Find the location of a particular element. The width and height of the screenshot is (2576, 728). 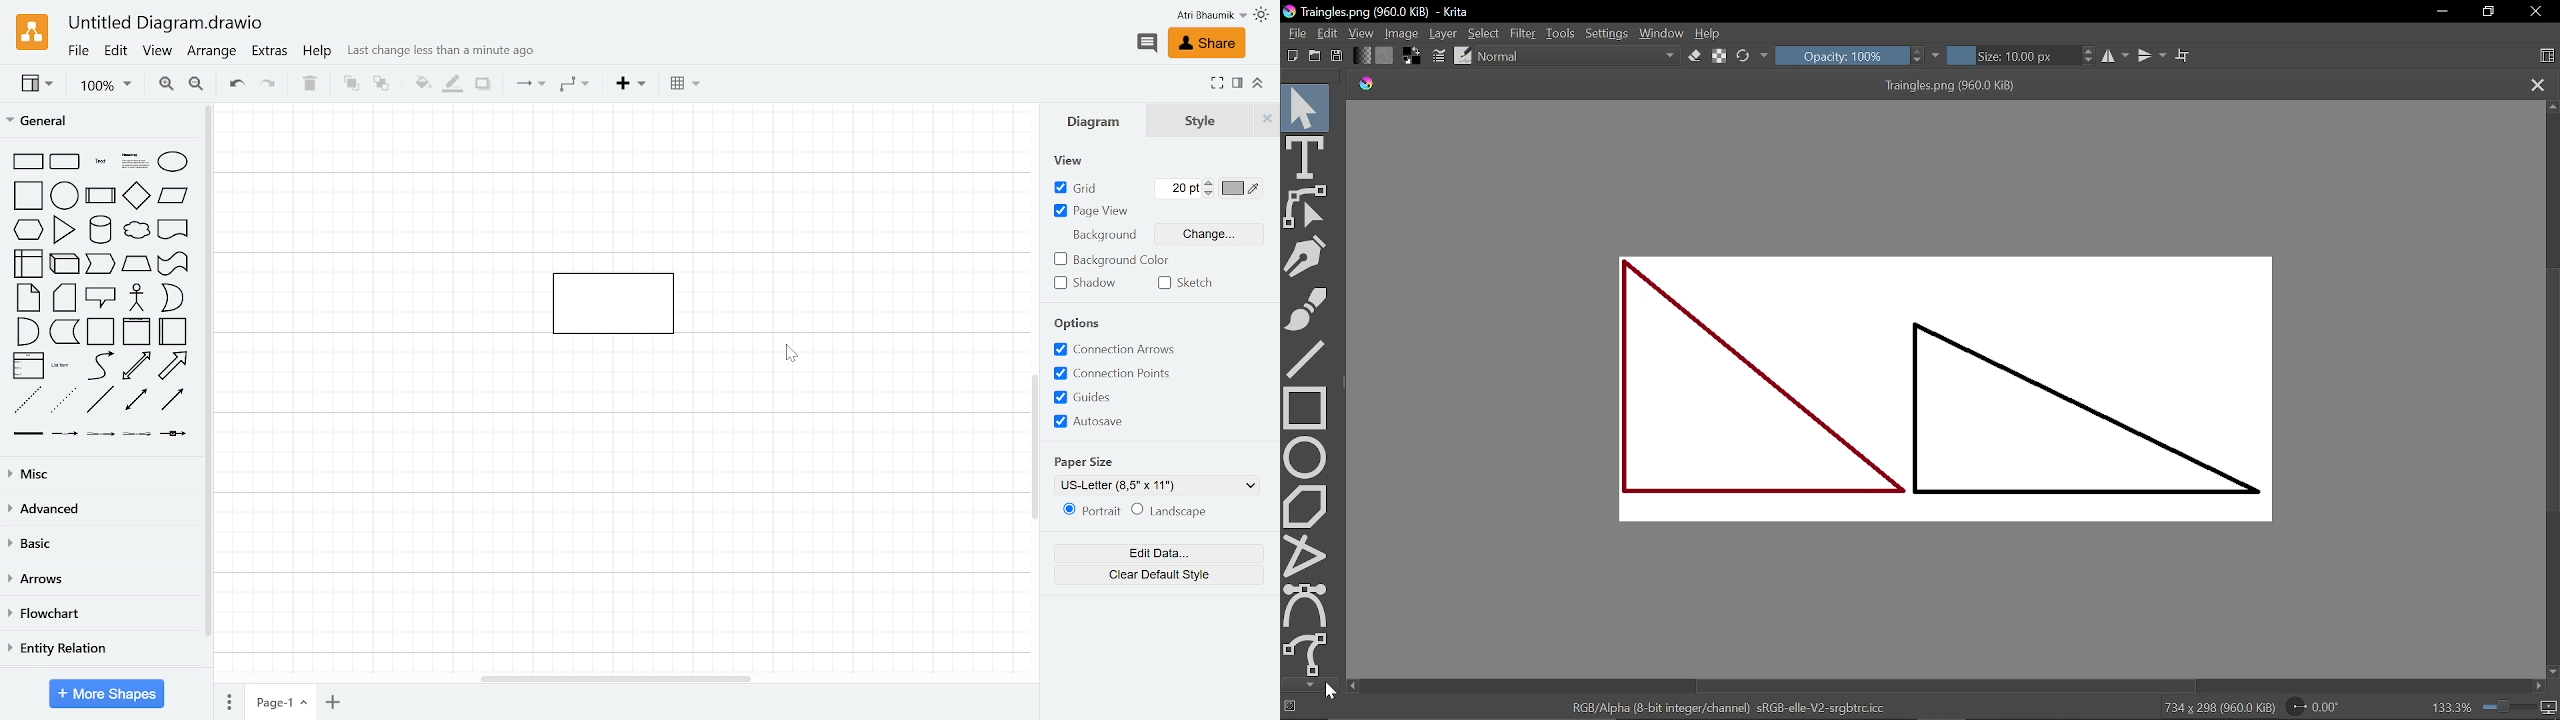

Filter is located at coordinates (1525, 34).